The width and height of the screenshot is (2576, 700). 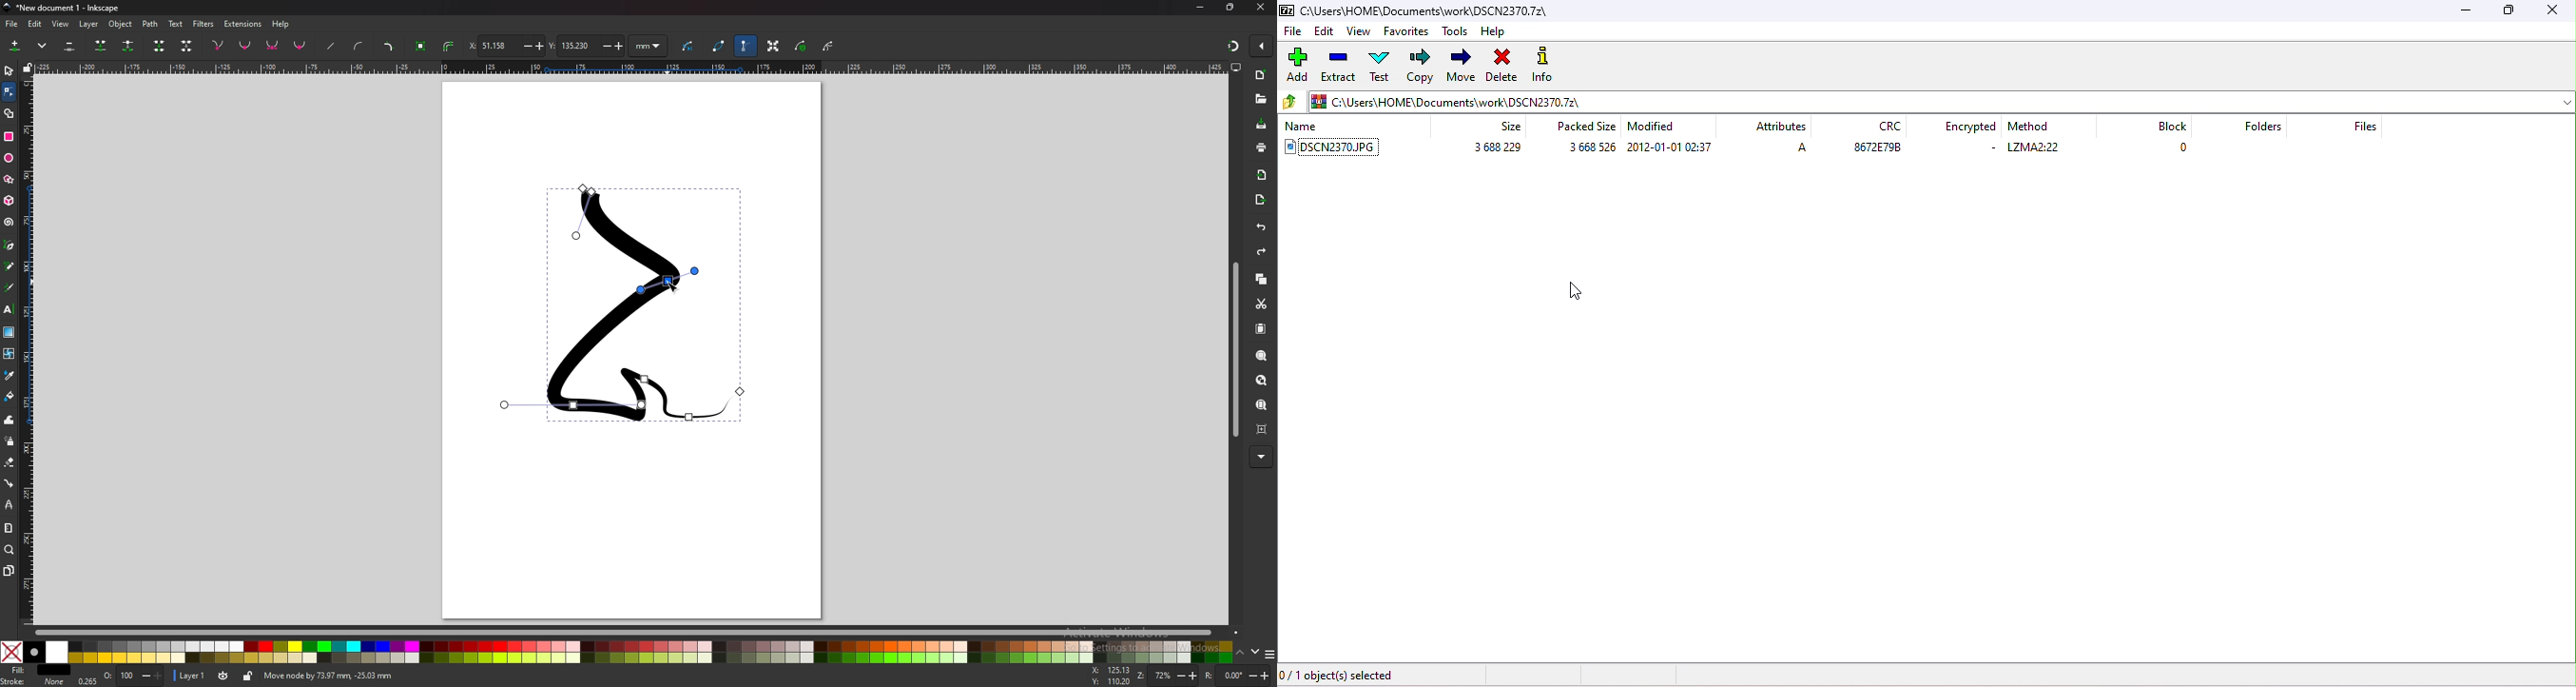 I want to click on lpe, so click(x=9, y=506).